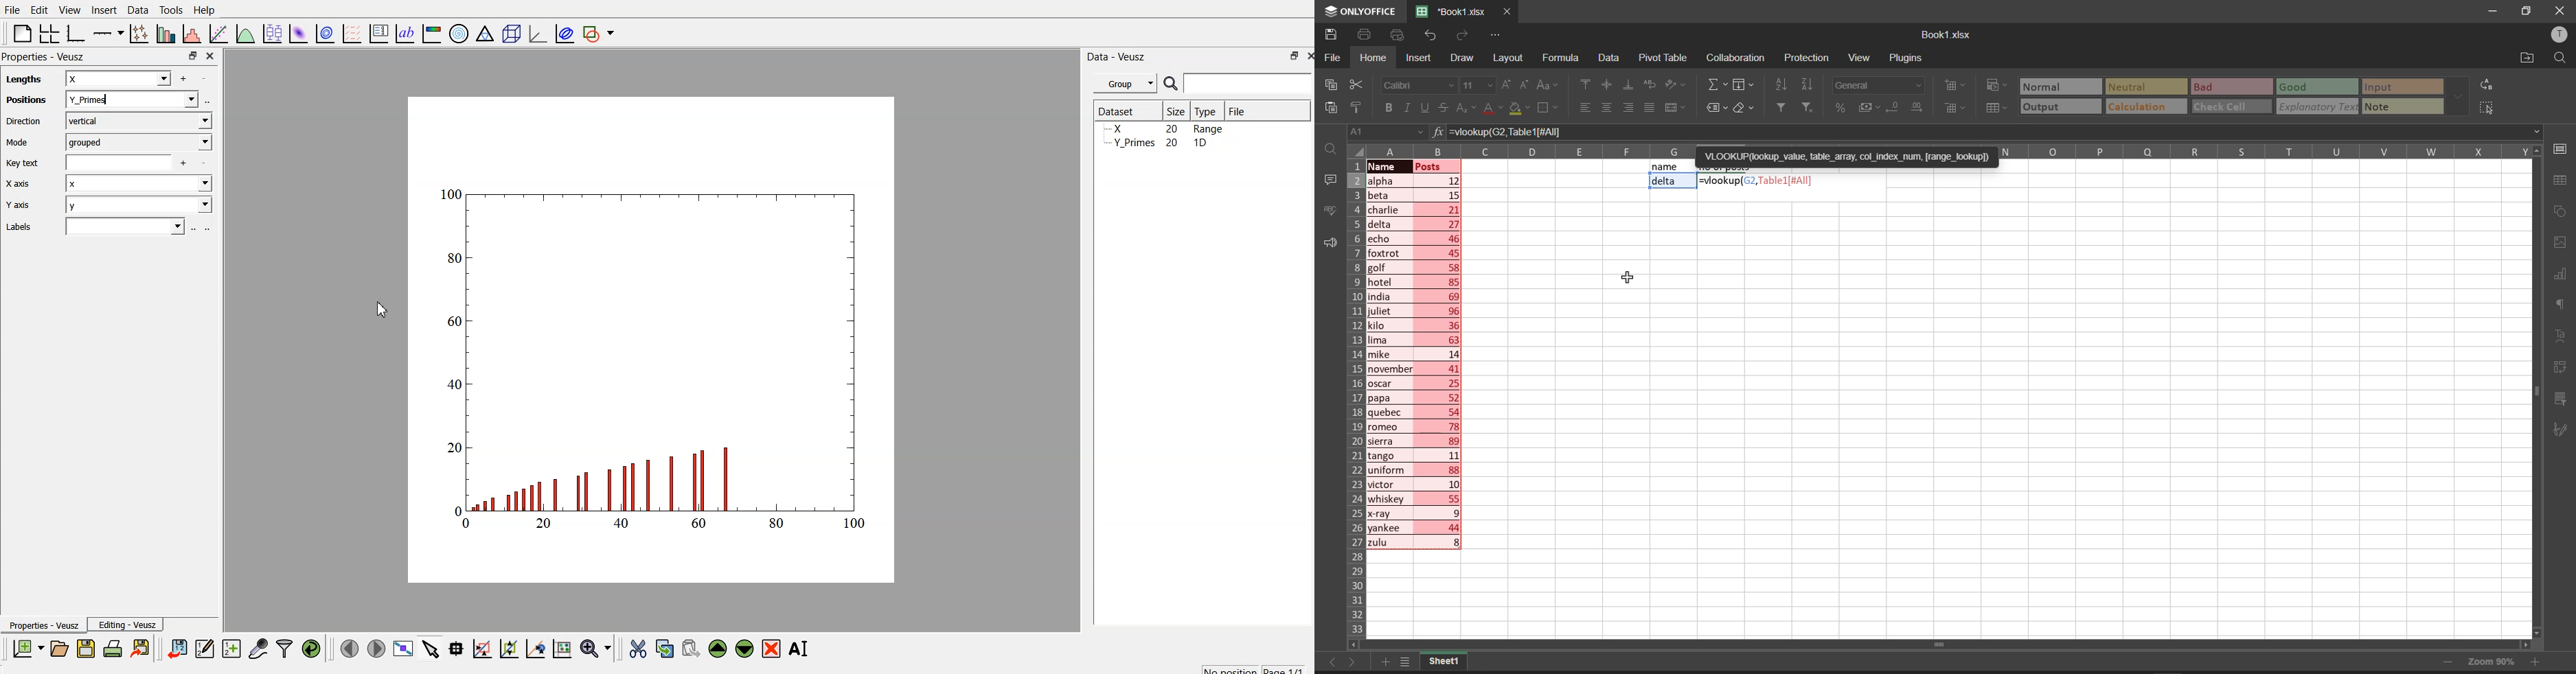  I want to click on zoom out, so click(2446, 664).